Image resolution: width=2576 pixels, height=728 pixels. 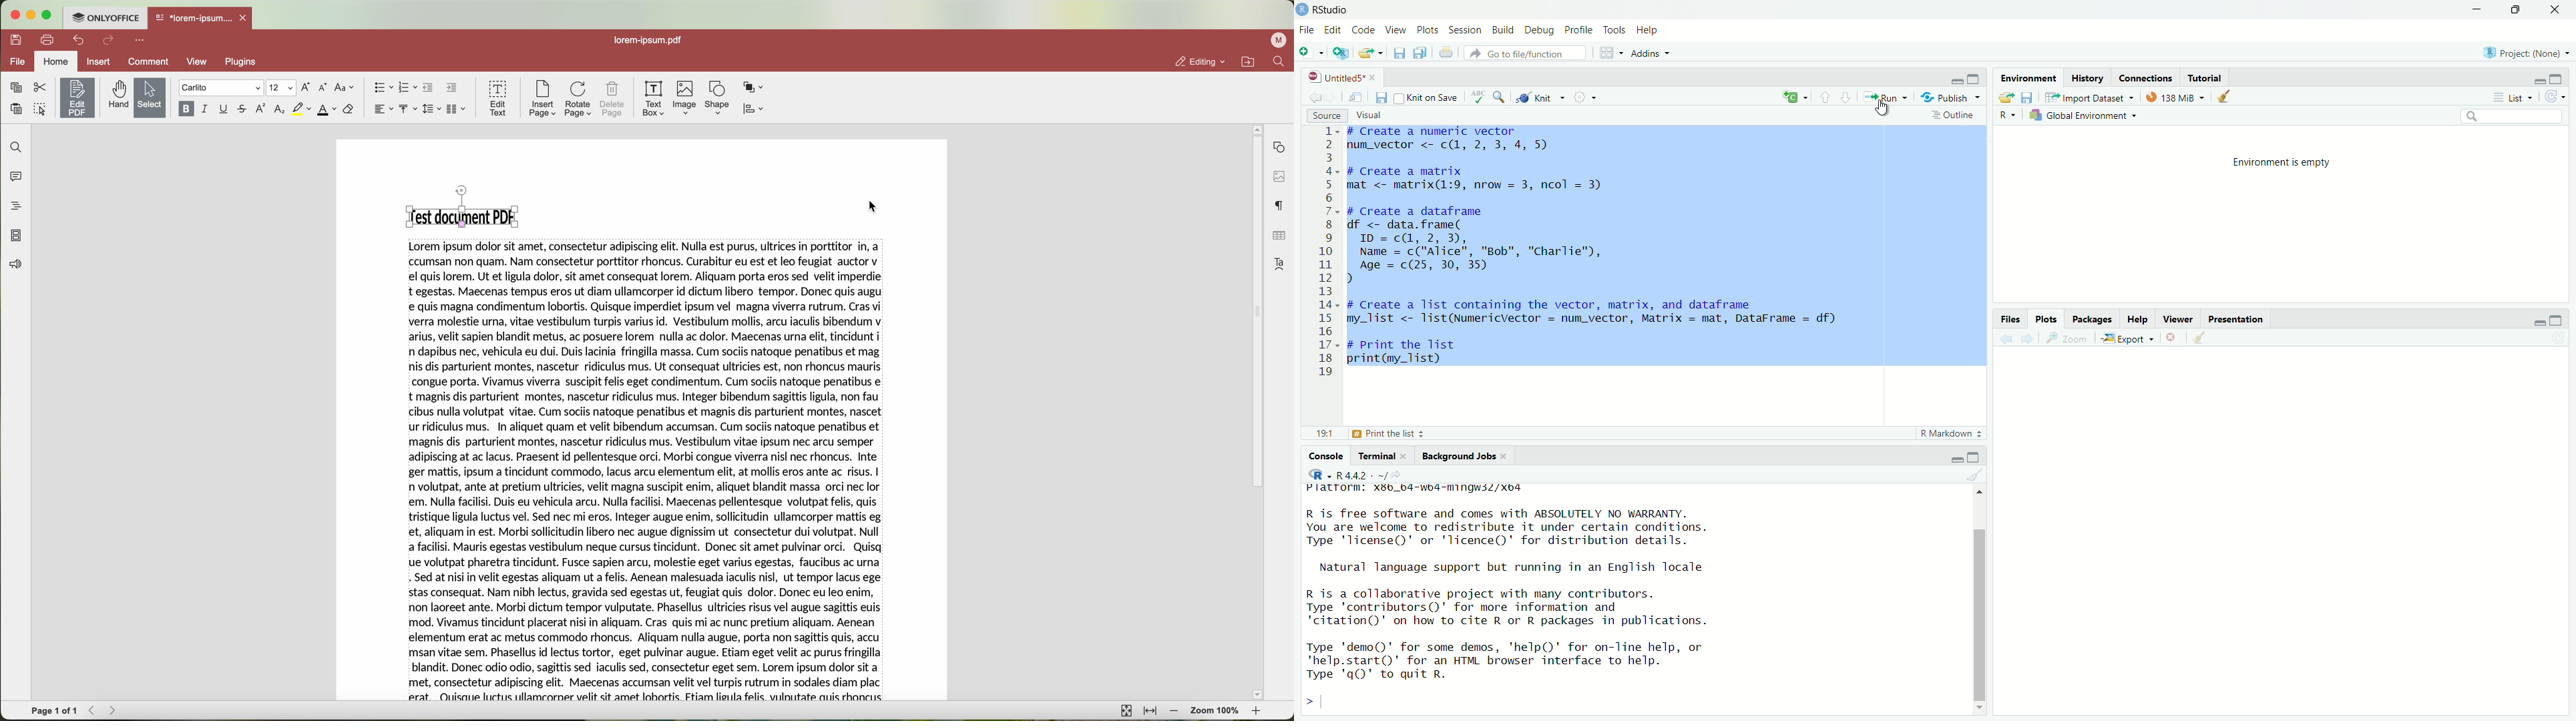 What do you see at coordinates (246, 17) in the screenshot?
I see `close` at bounding box center [246, 17].